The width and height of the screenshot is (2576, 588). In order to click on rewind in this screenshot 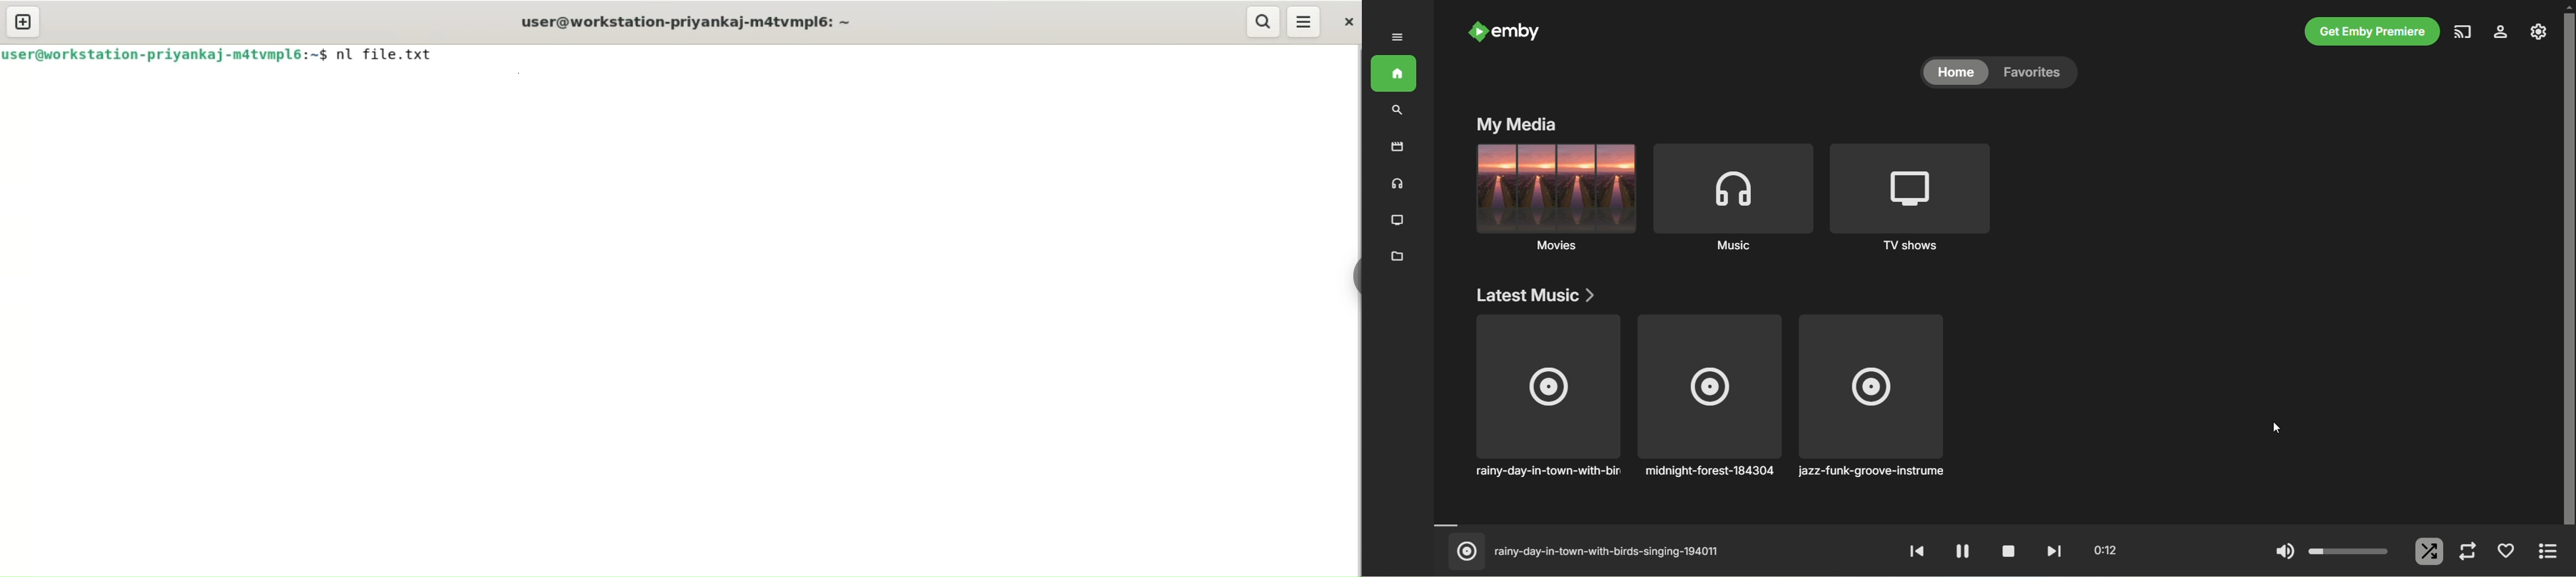, I will do `click(1916, 551)`.